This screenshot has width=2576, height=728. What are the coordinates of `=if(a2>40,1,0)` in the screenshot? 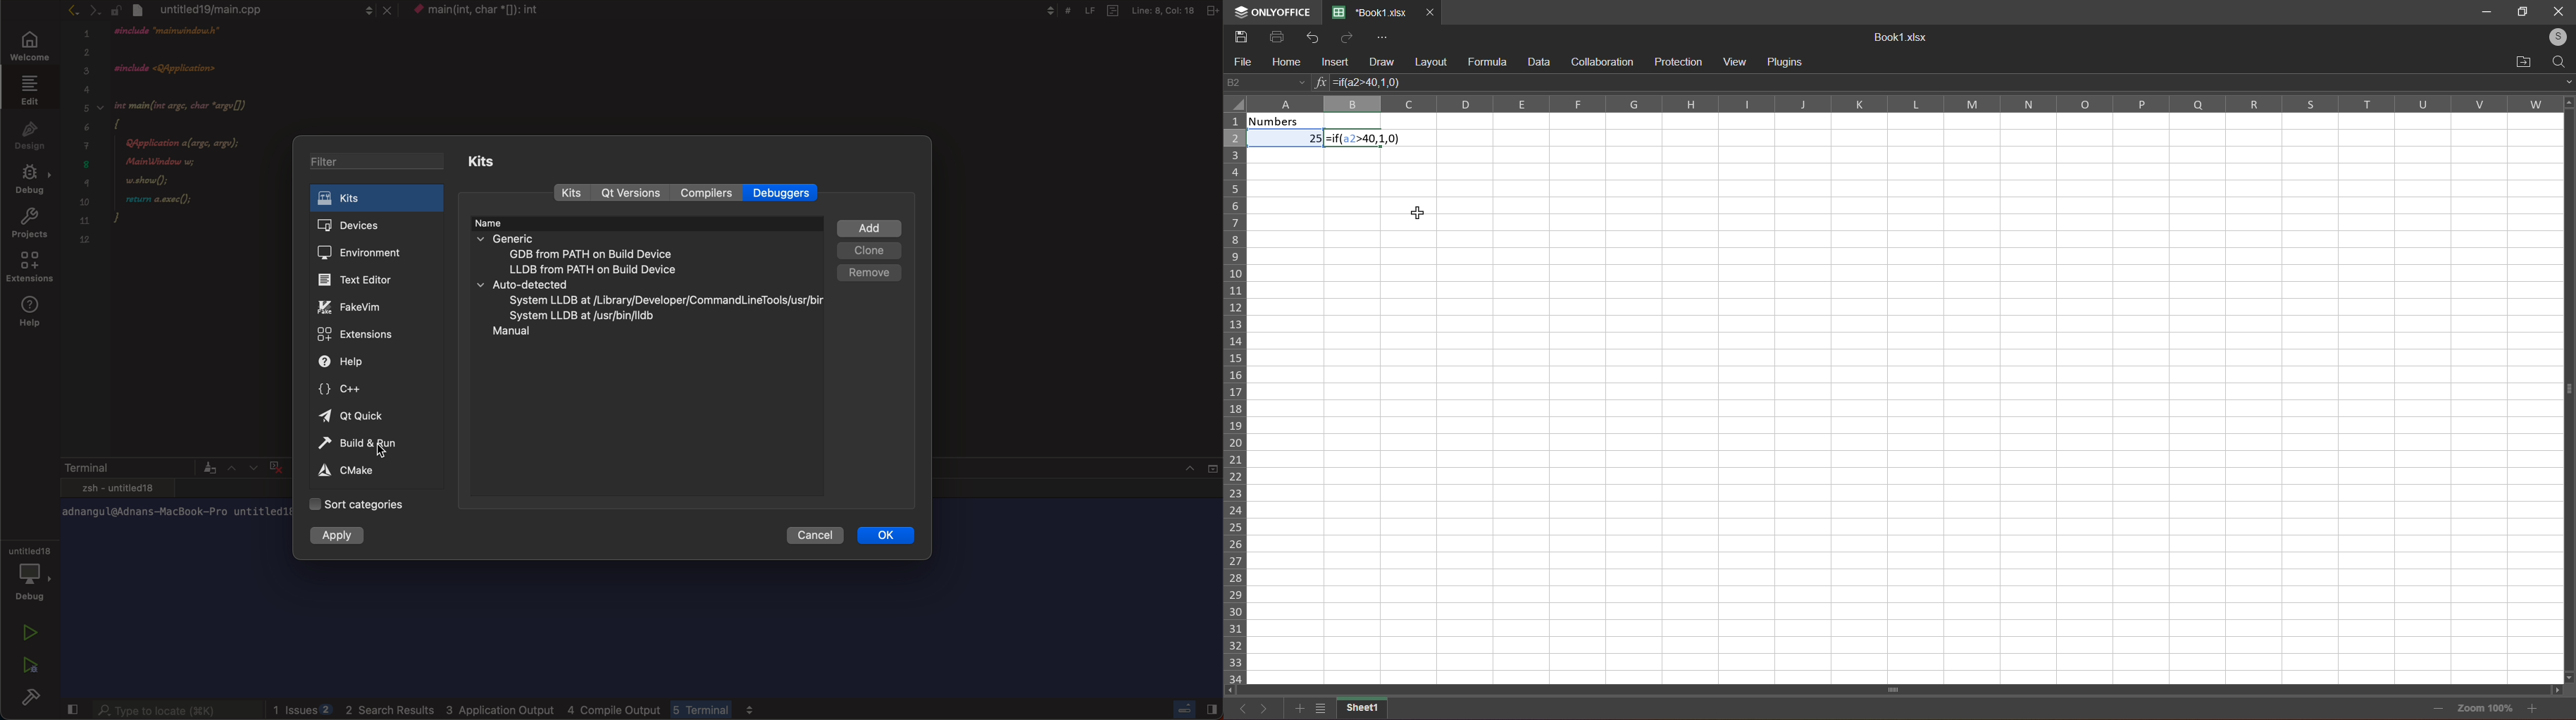 It's located at (1374, 84).